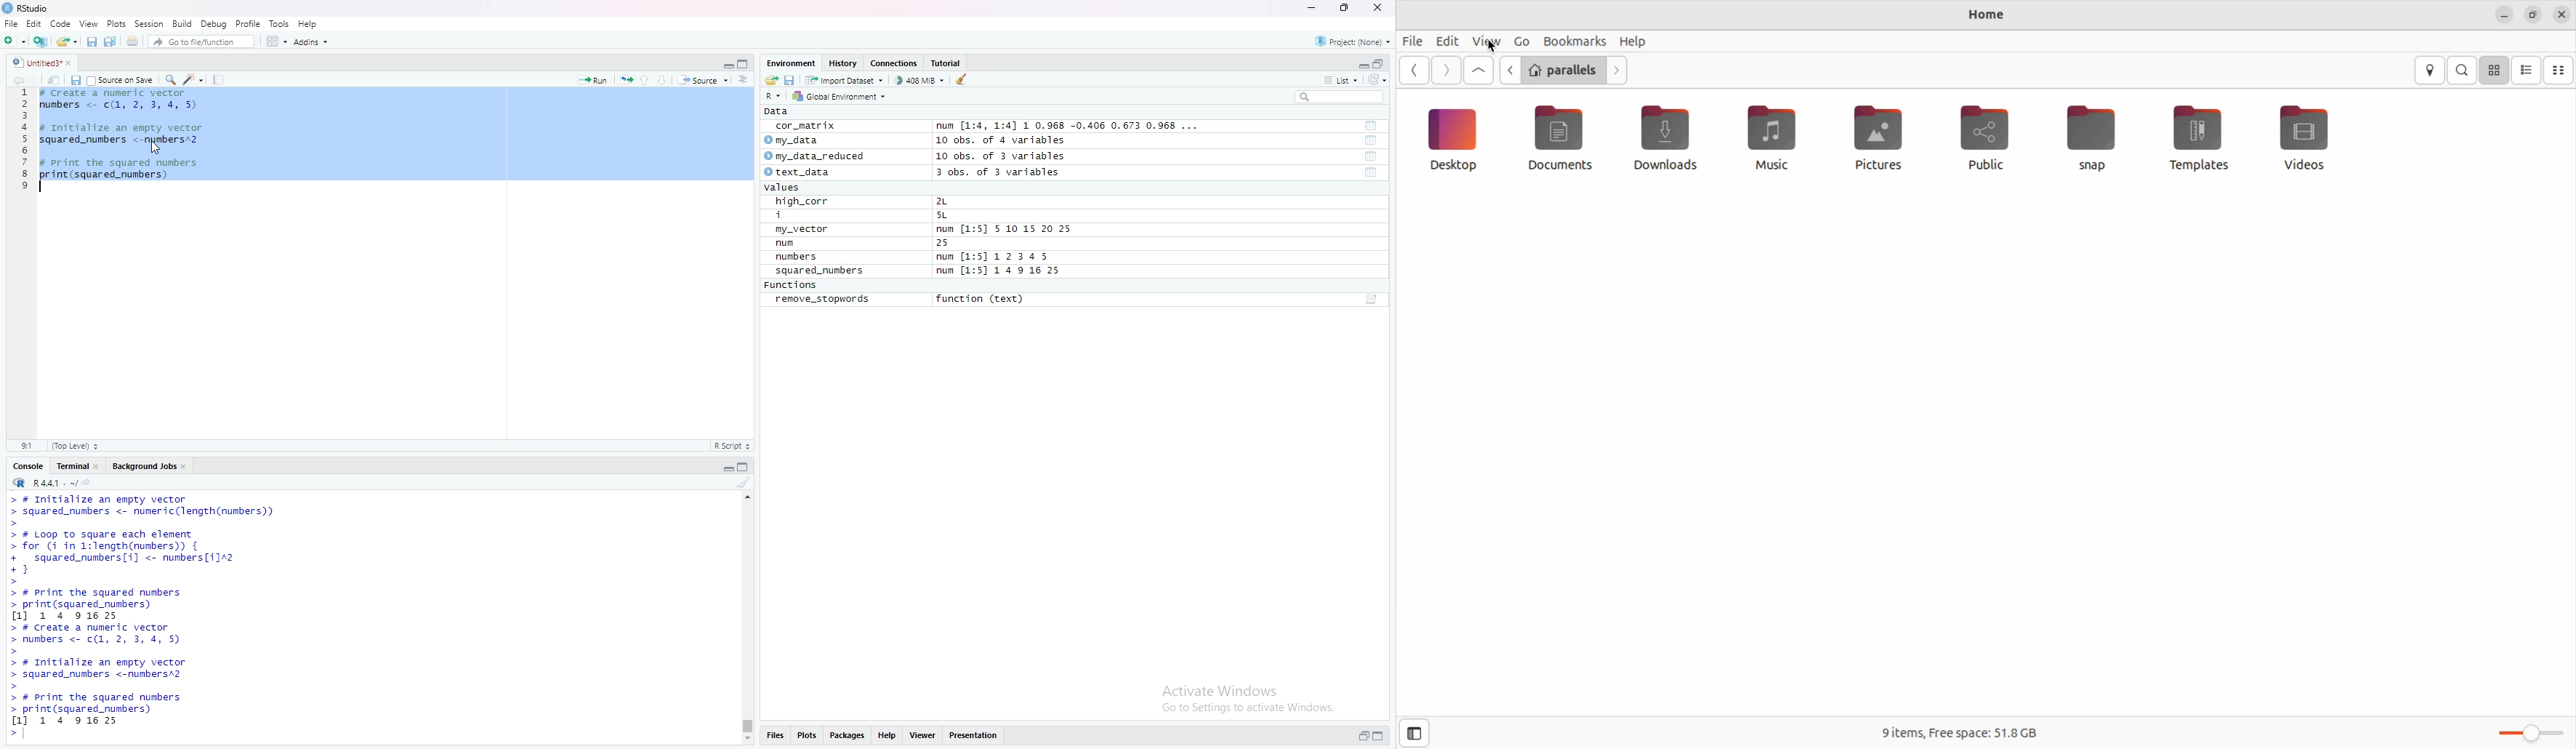 This screenshot has height=756, width=2576. Describe the element at coordinates (170, 79) in the screenshot. I see `Find/Replace` at that location.